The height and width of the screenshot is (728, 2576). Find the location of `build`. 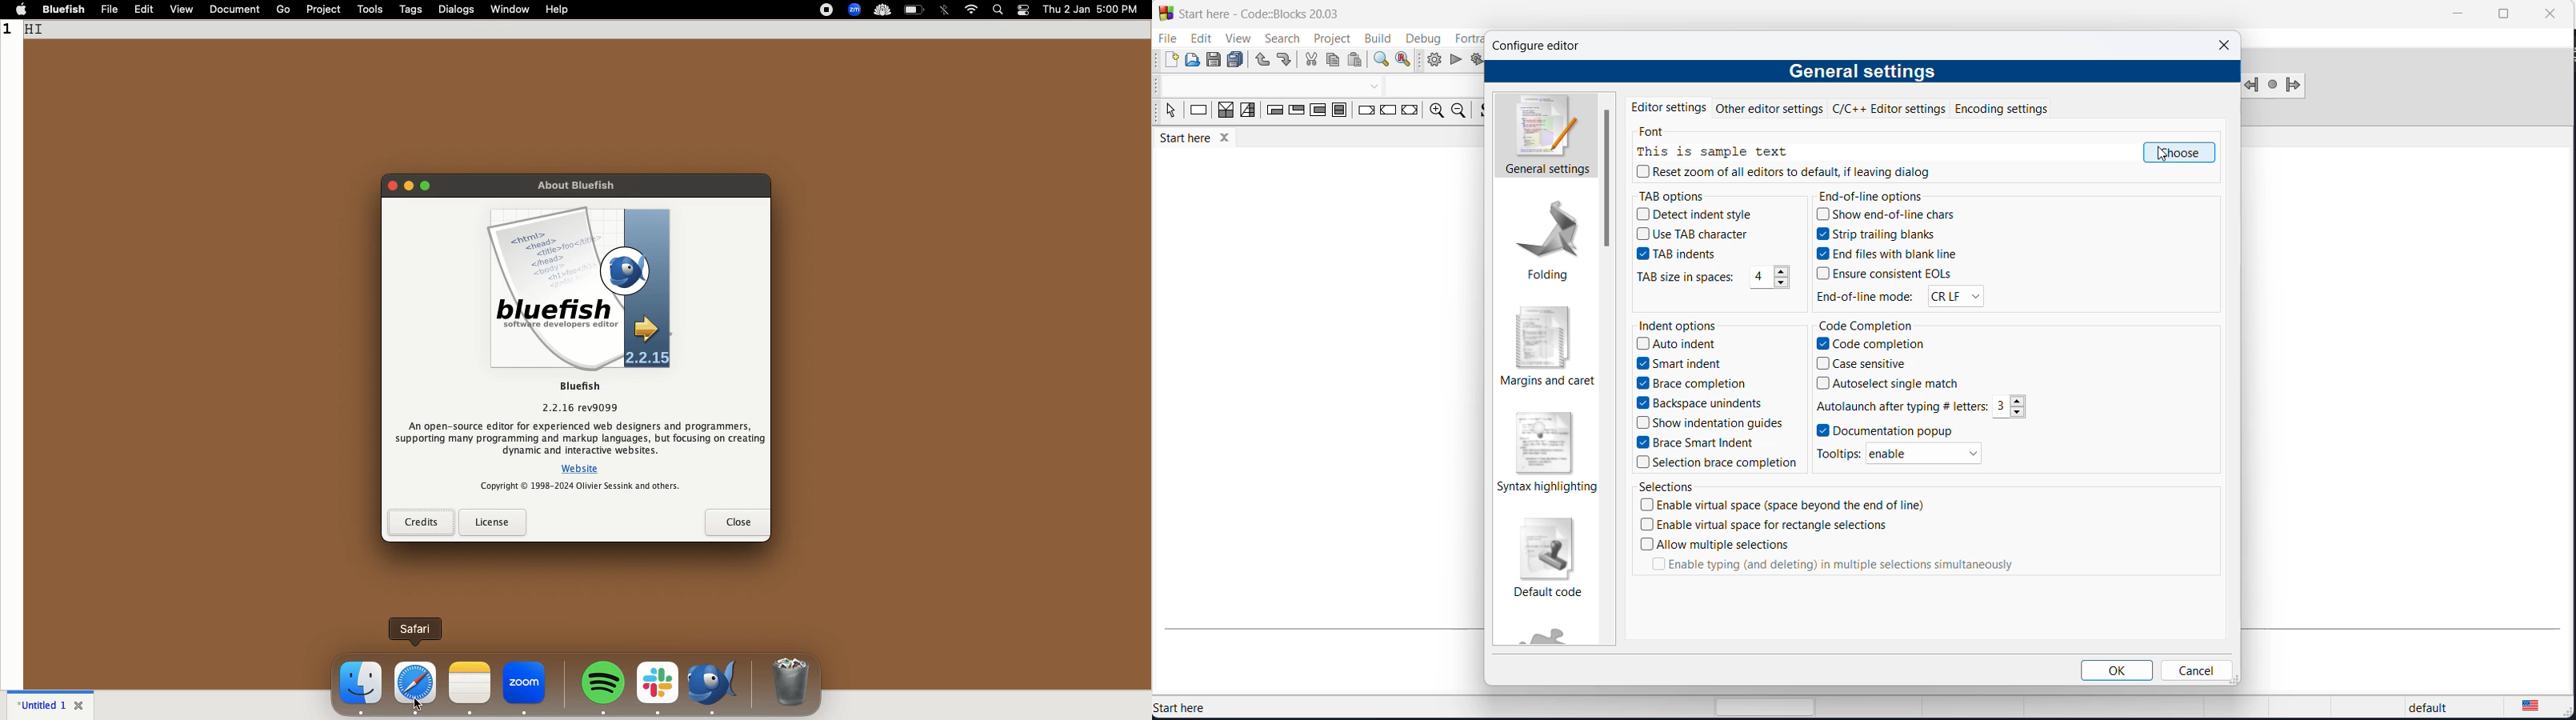

build is located at coordinates (1434, 59).